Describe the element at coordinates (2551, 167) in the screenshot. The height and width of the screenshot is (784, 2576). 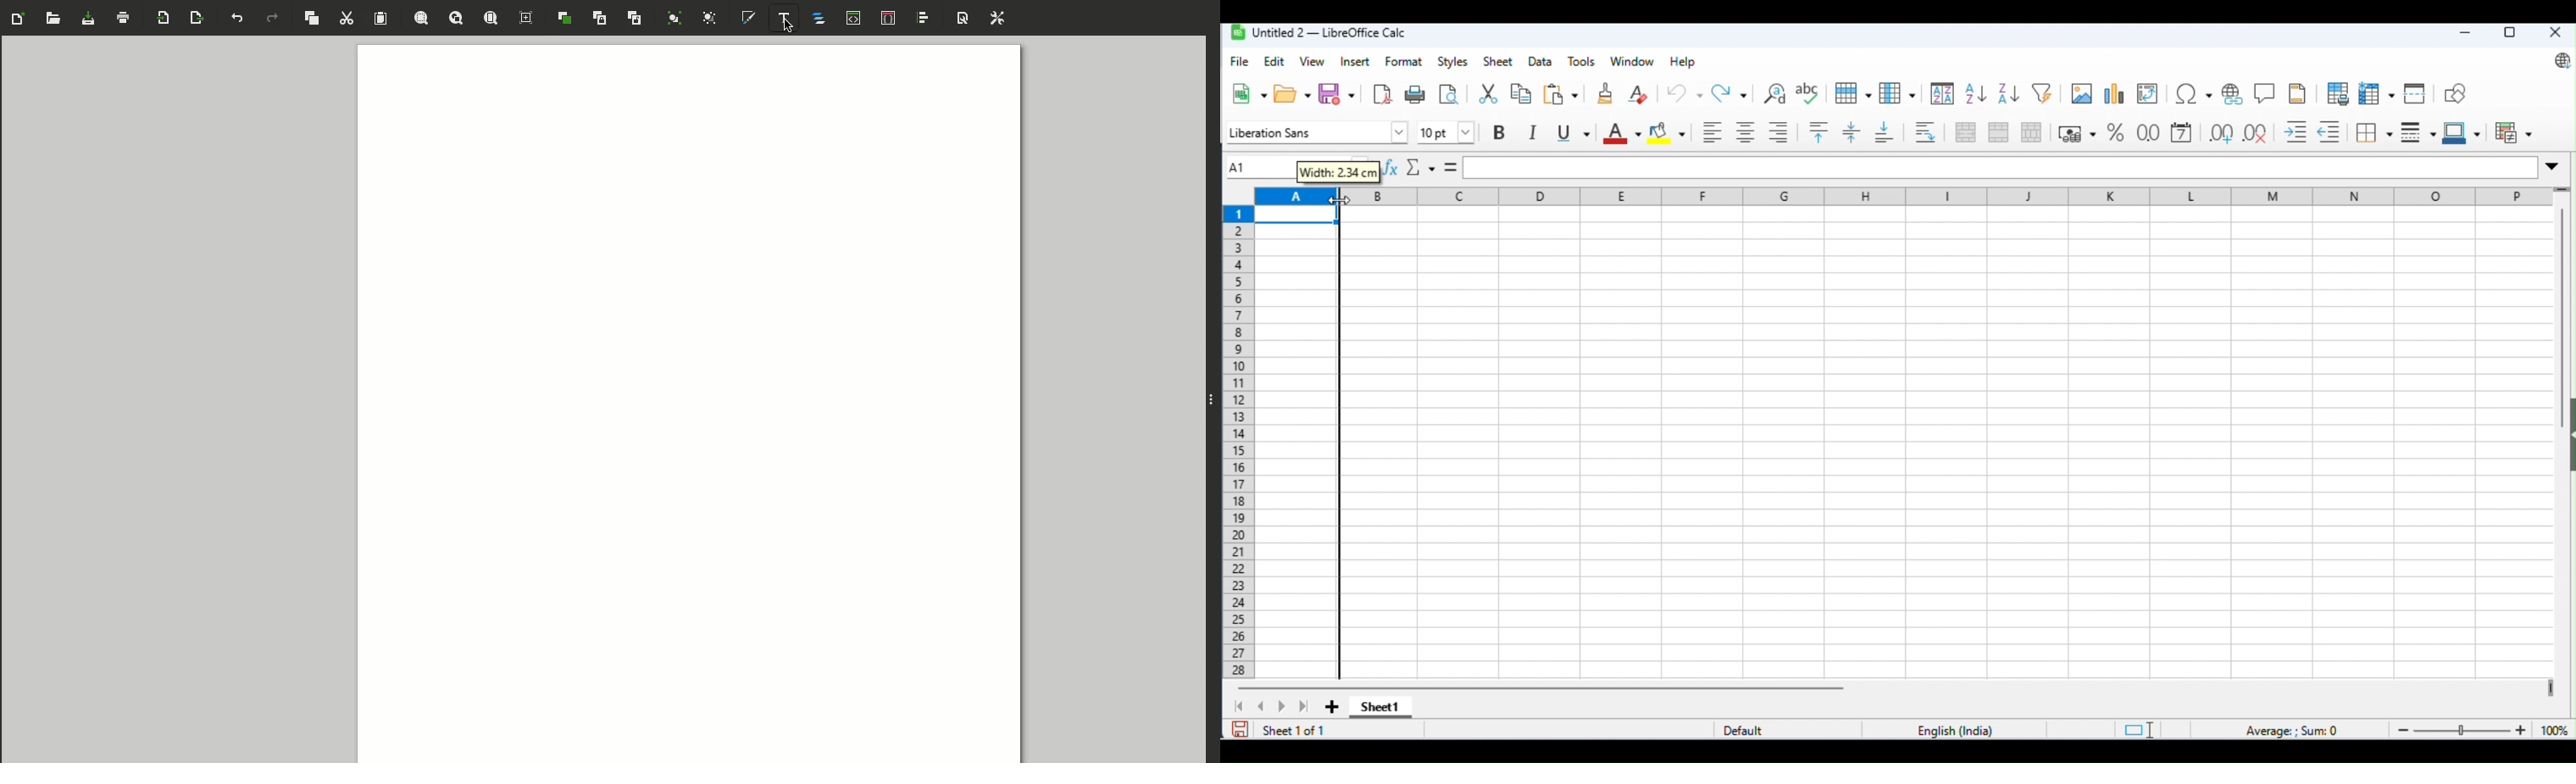
I see `expand` at that location.